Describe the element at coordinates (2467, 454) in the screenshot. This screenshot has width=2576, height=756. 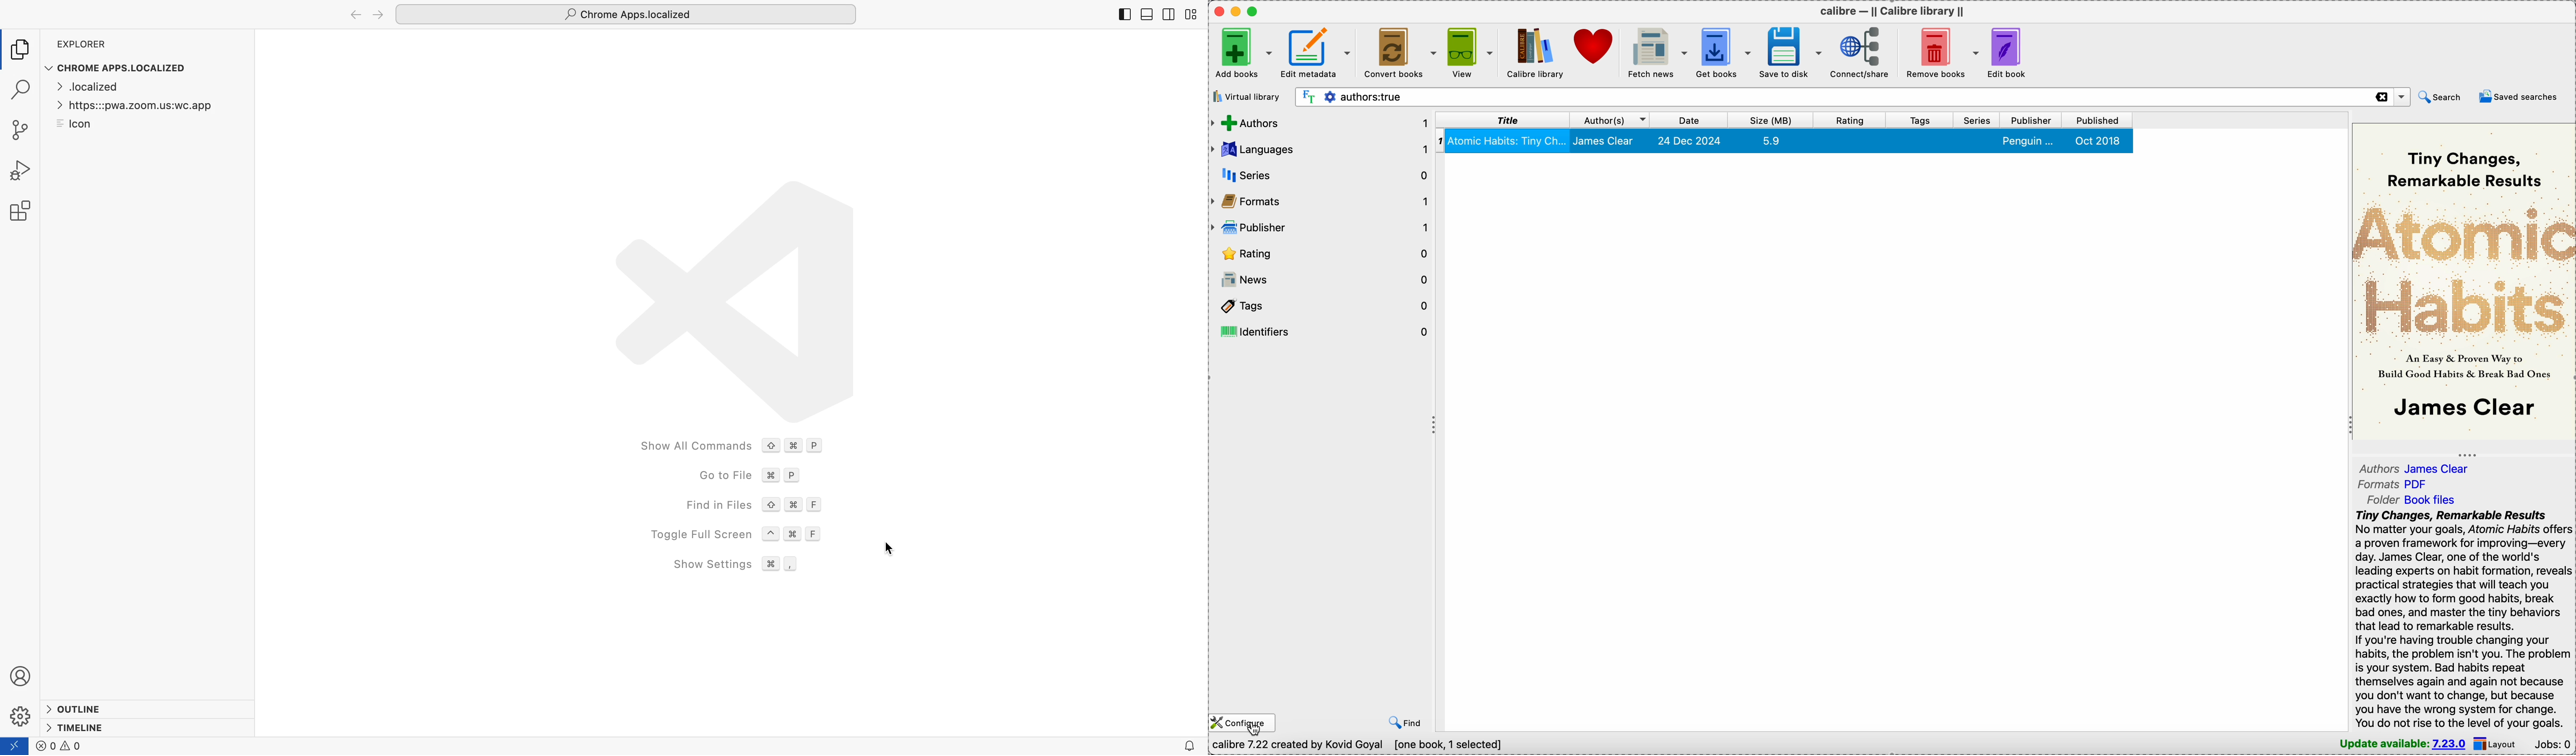
I see `toggle expand/contract` at that location.